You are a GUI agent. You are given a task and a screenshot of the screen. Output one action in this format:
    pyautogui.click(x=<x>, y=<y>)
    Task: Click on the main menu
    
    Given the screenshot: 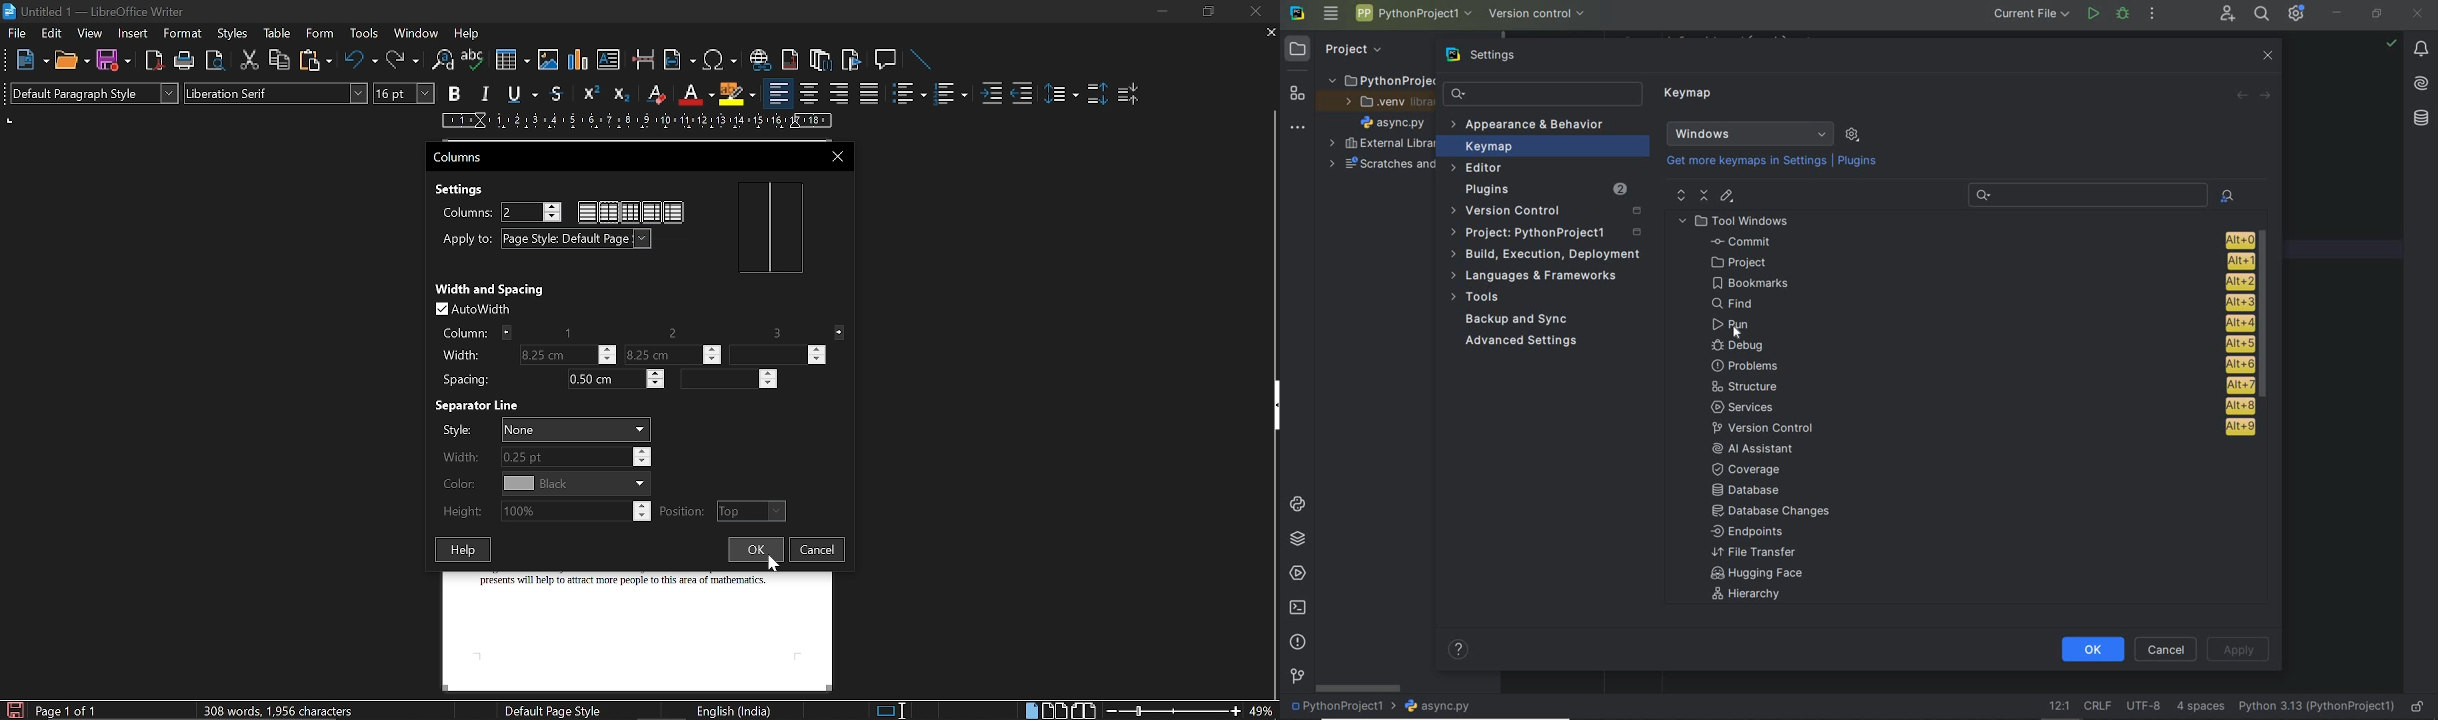 What is the action you would take?
    pyautogui.click(x=1330, y=14)
    